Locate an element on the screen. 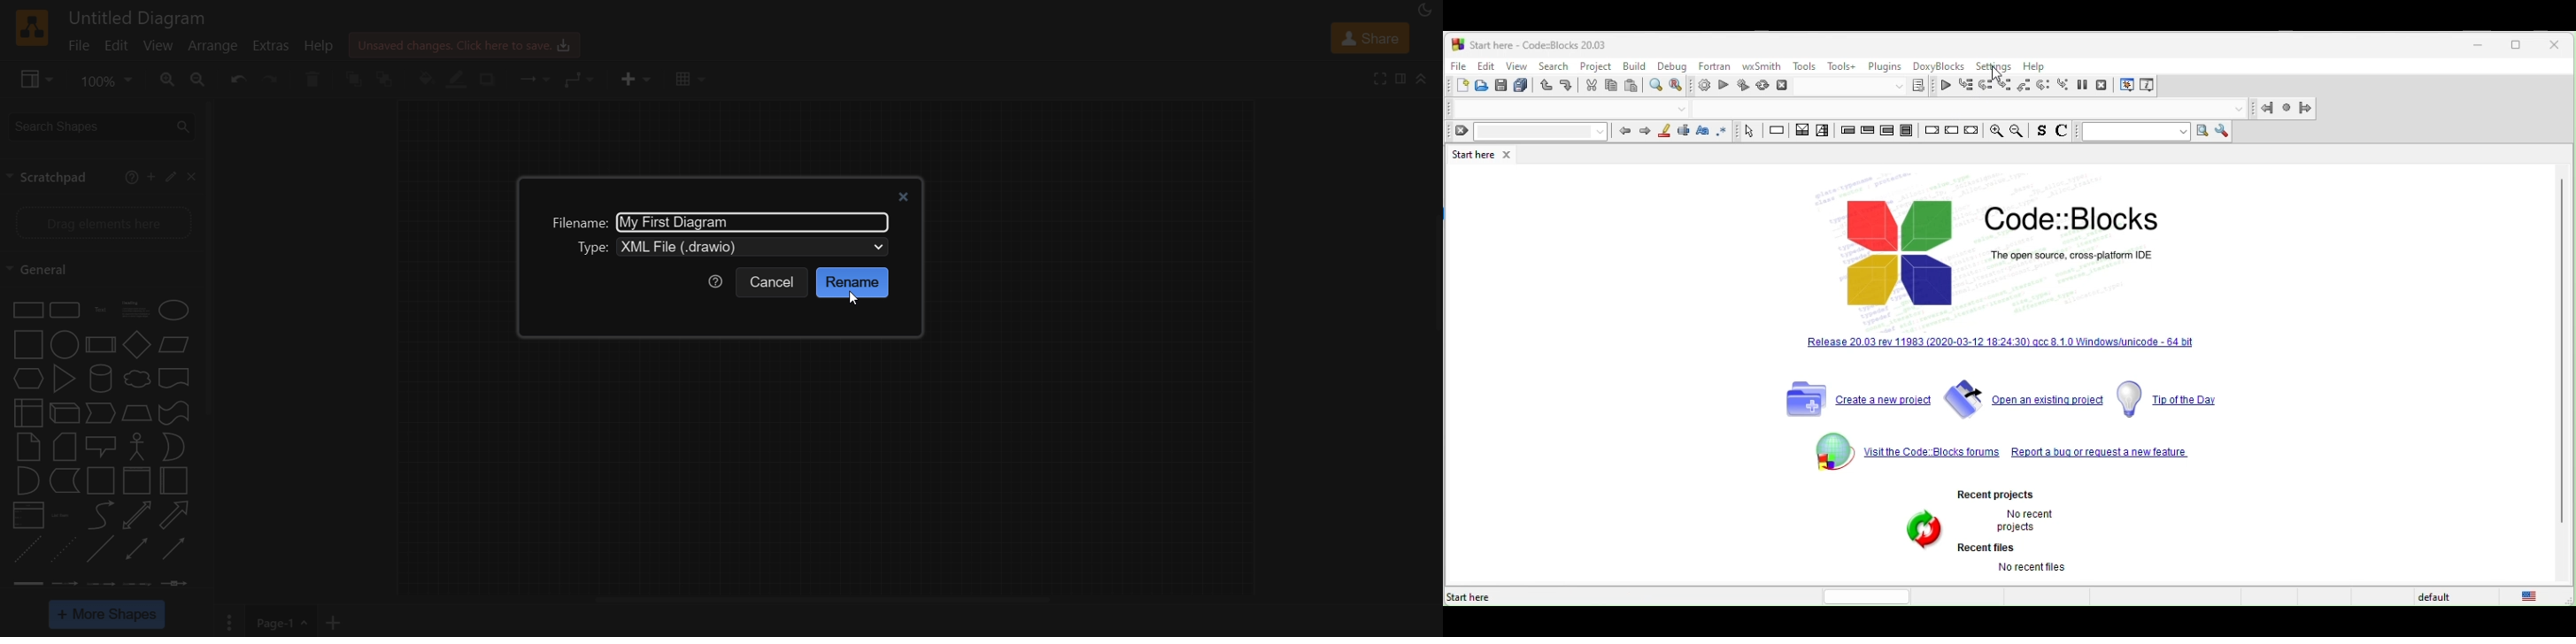  doxyblocks is located at coordinates (1940, 66).